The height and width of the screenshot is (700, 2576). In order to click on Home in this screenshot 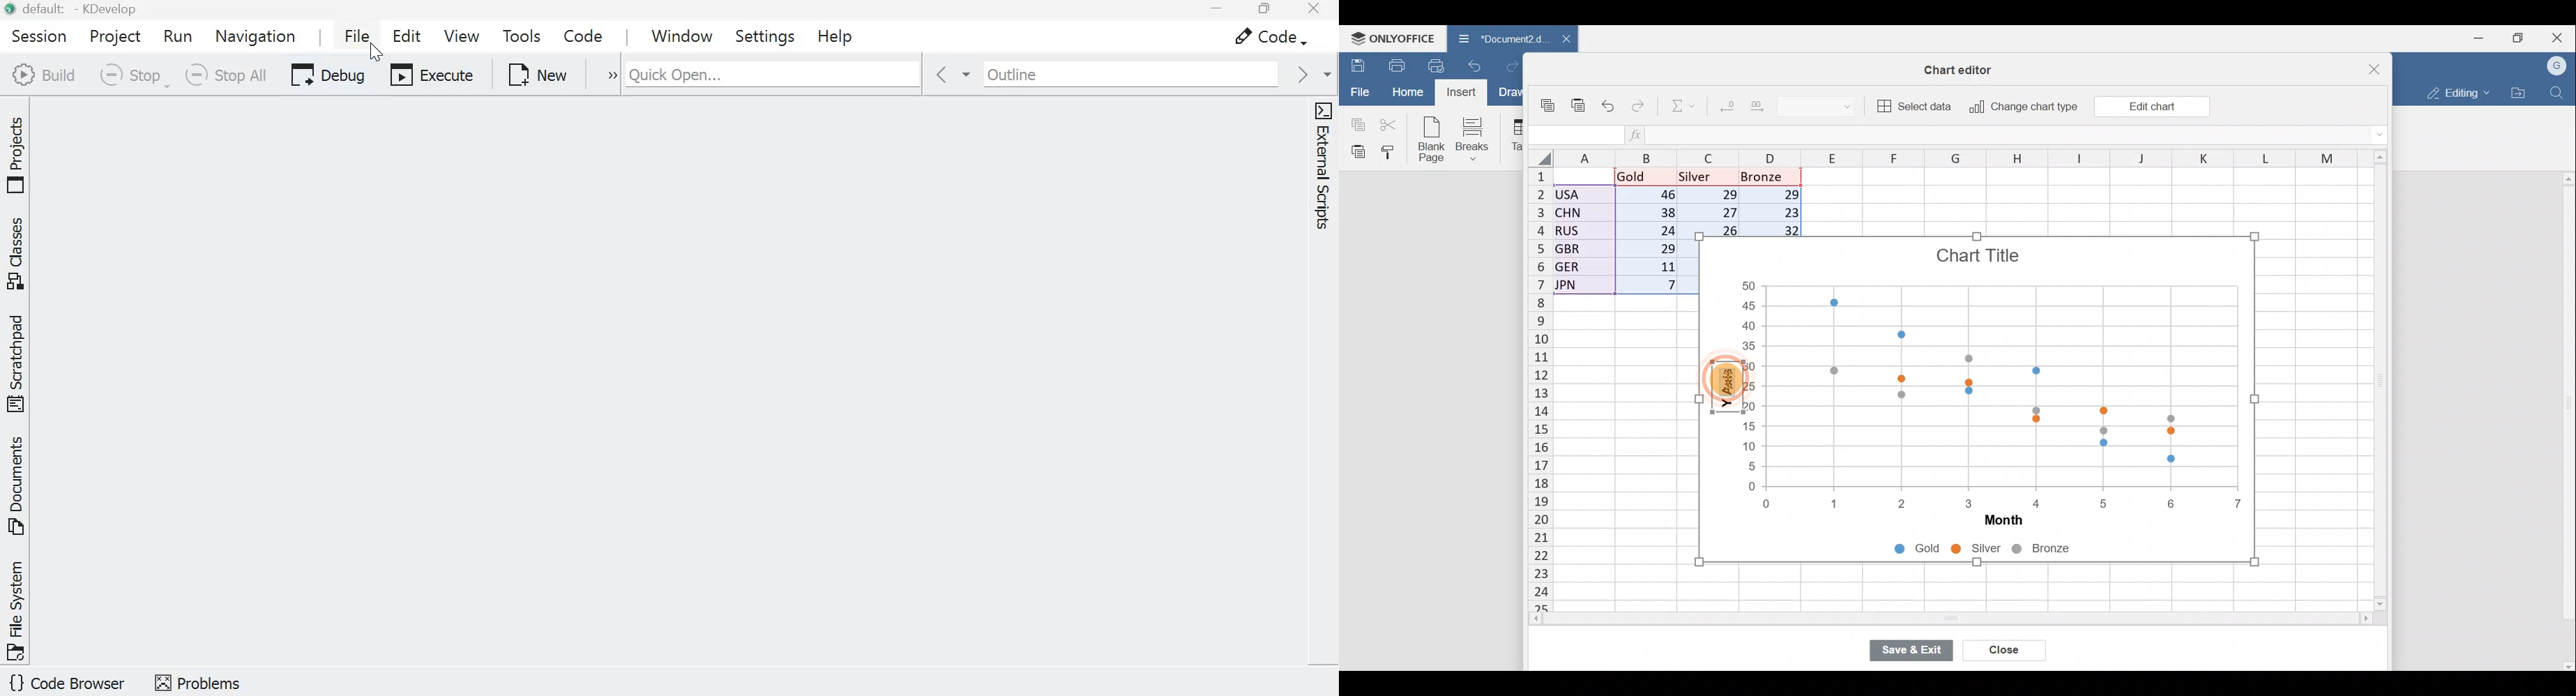, I will do `click(1405, 94)`.